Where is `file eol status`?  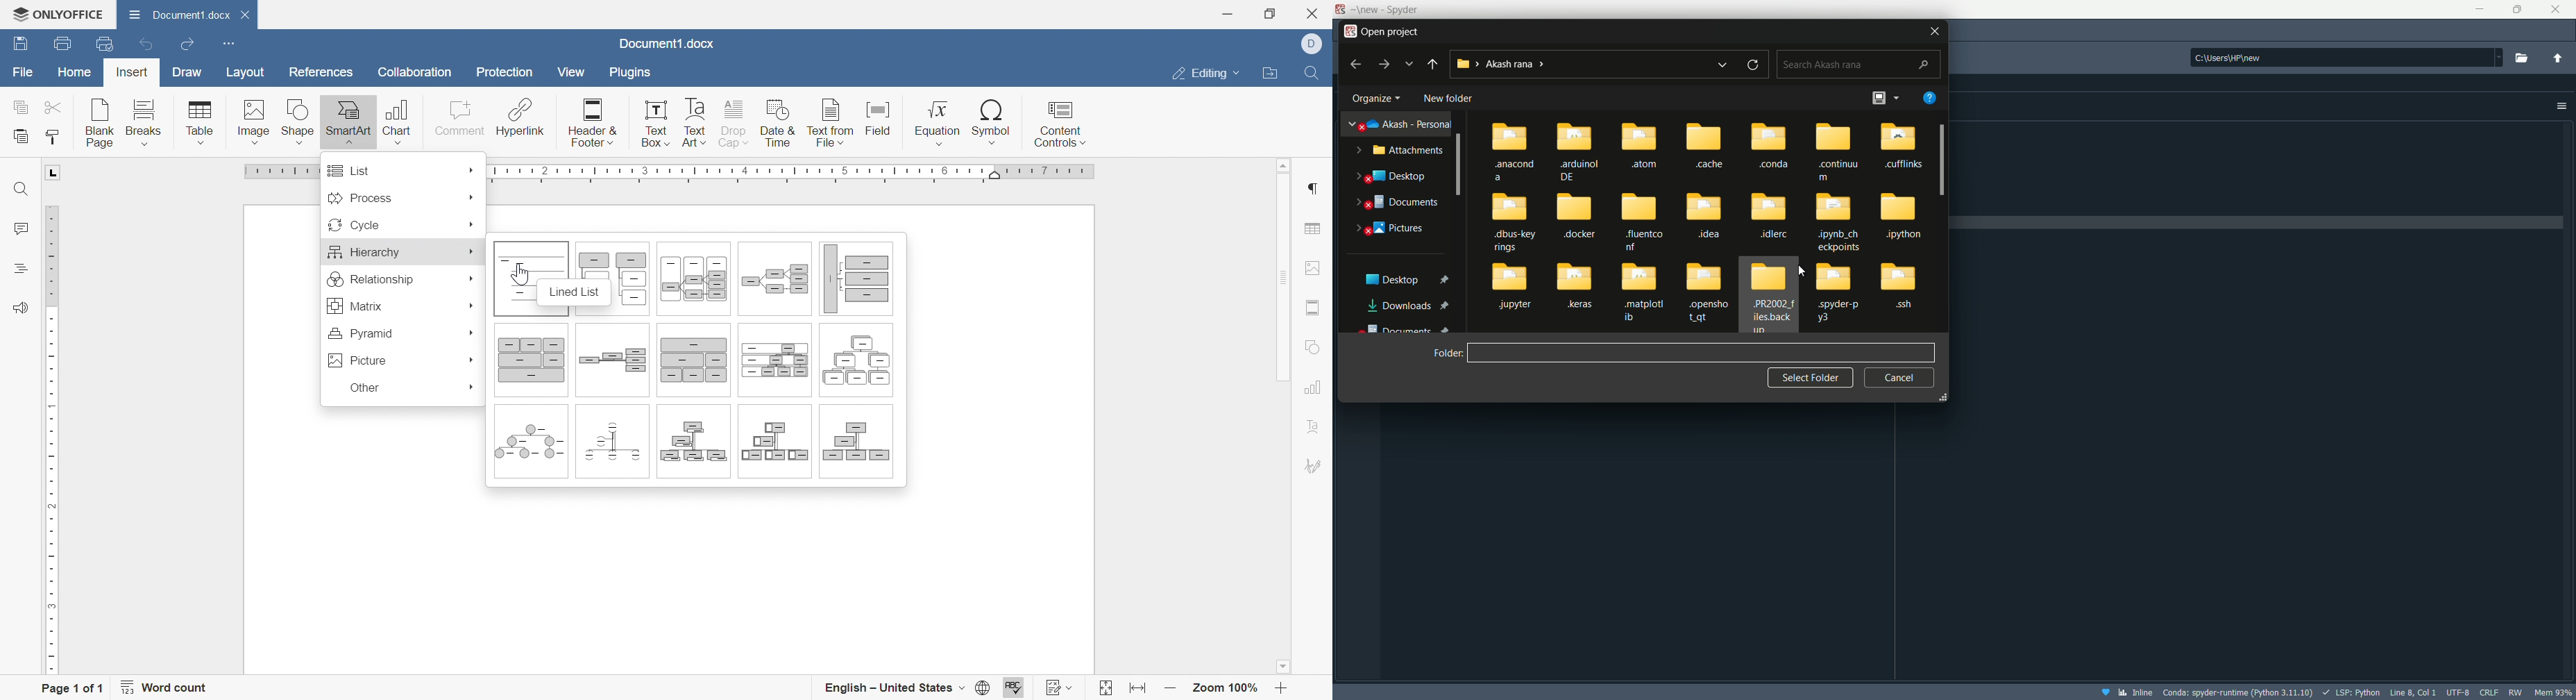 file eol status is located at coordinates (2489, 690).